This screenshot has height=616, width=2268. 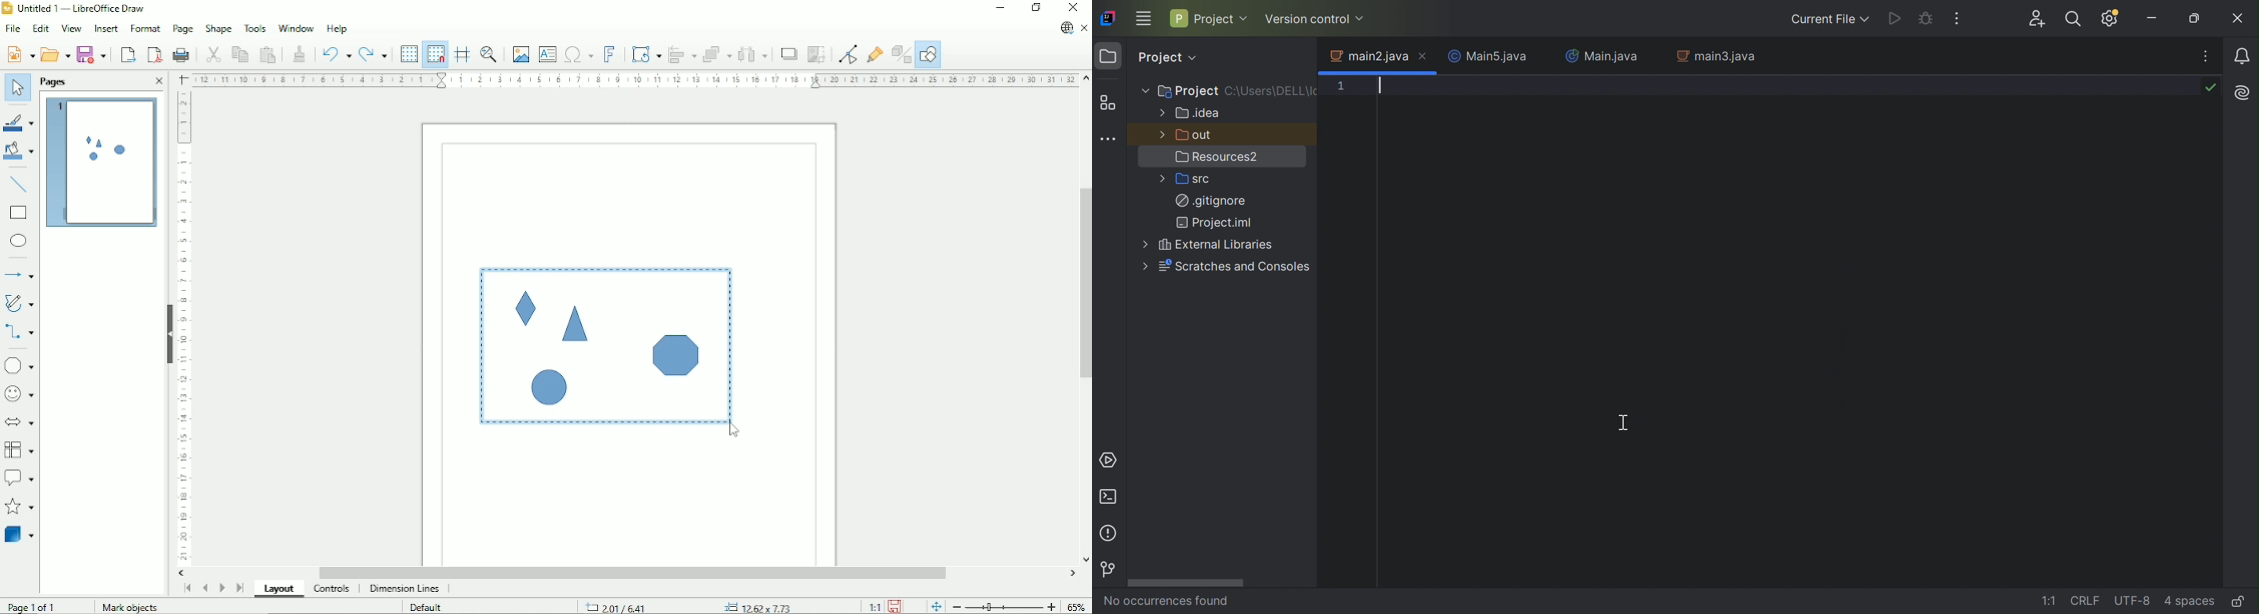 I want to click on New, so click(x=20, y=53).